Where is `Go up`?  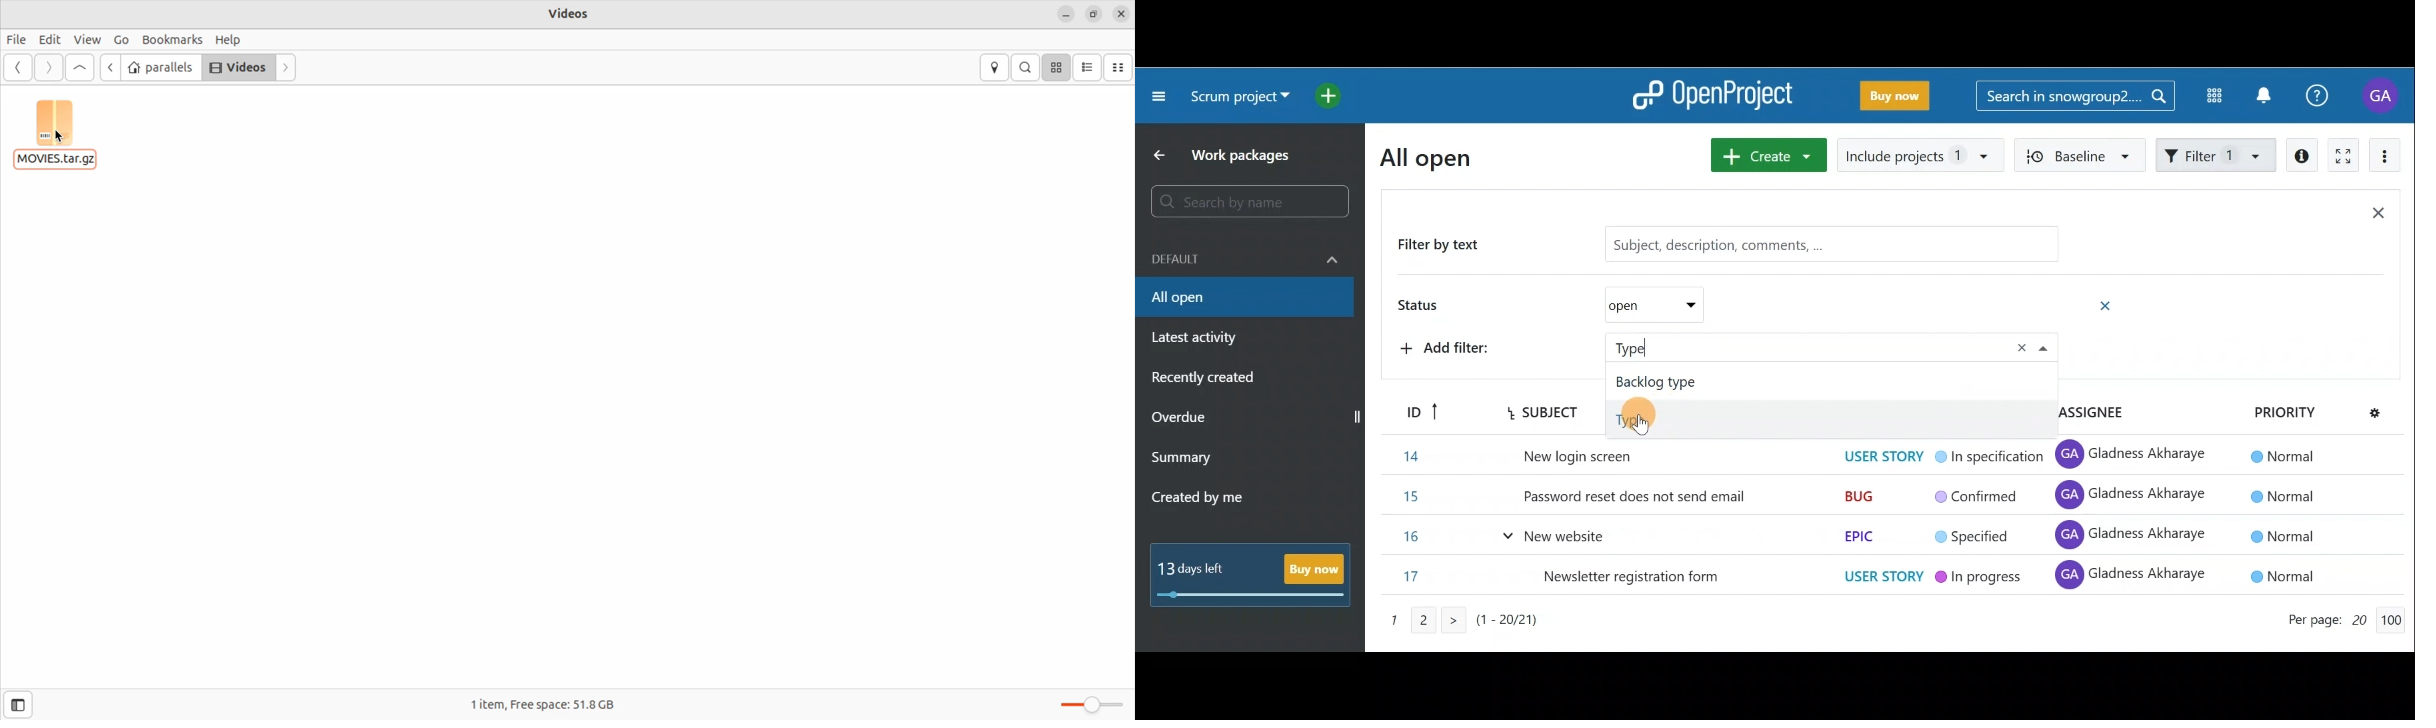
Go up is located at coordinates (80, 66).